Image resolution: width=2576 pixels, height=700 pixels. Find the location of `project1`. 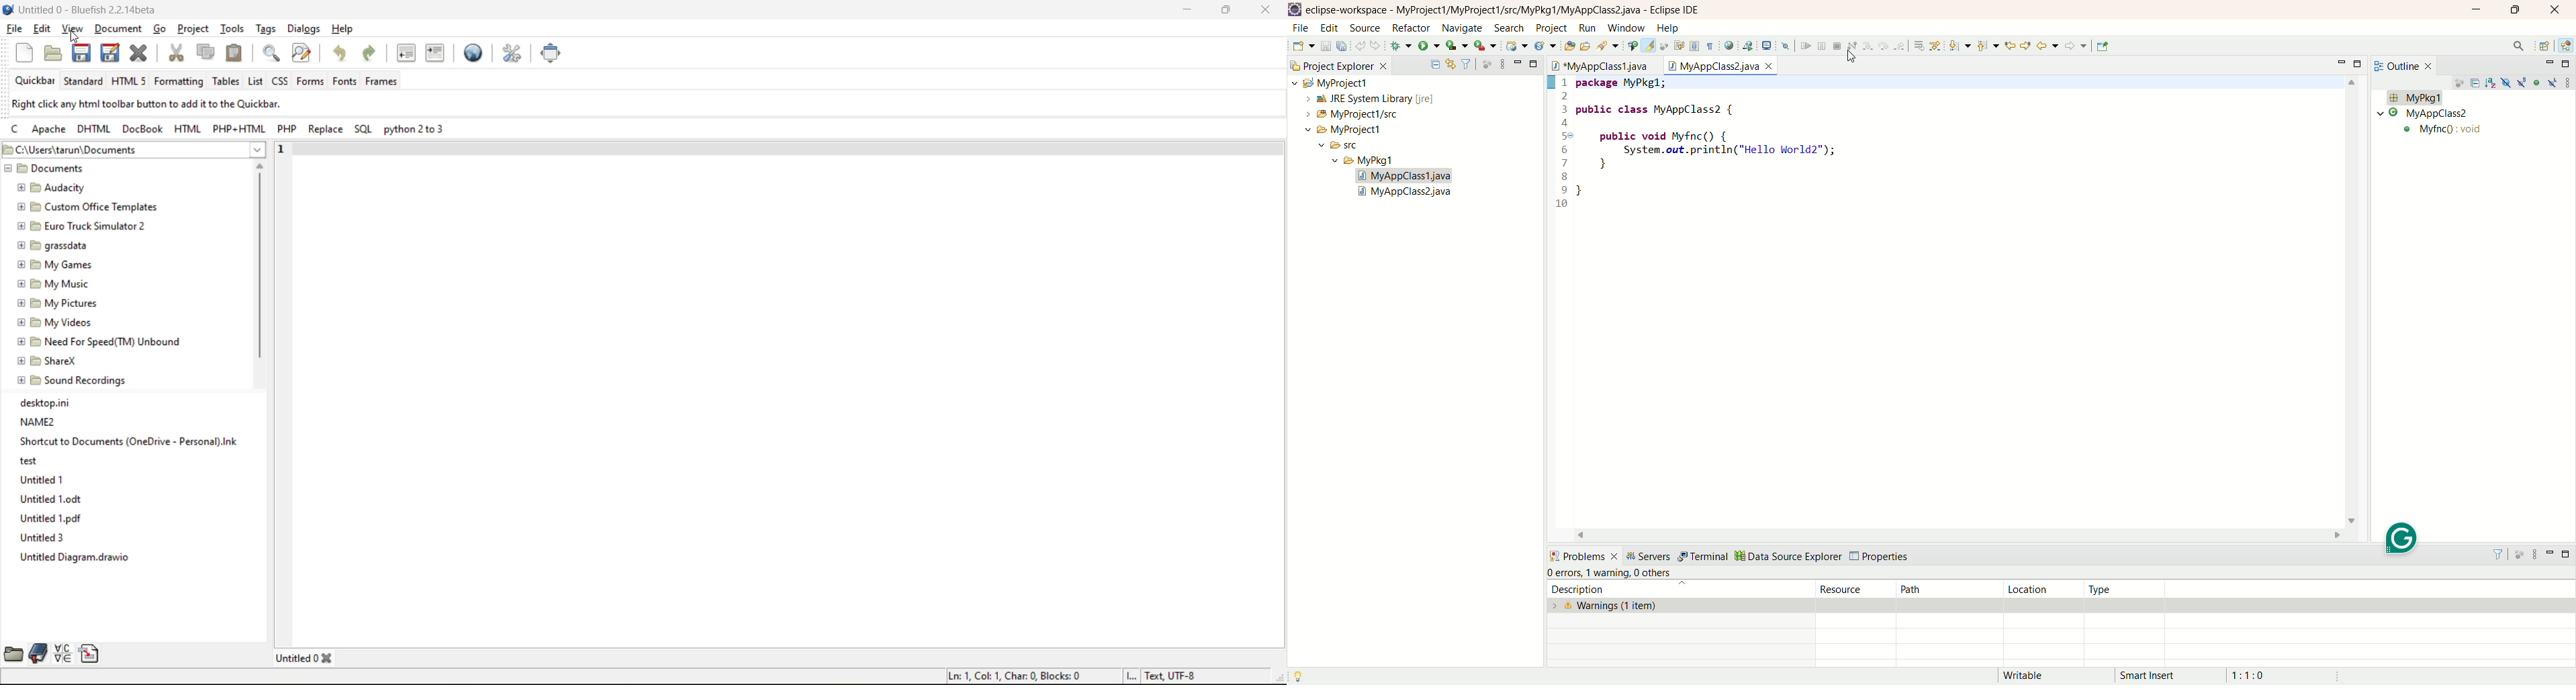

project1 is located at coordinates (1336, 130).